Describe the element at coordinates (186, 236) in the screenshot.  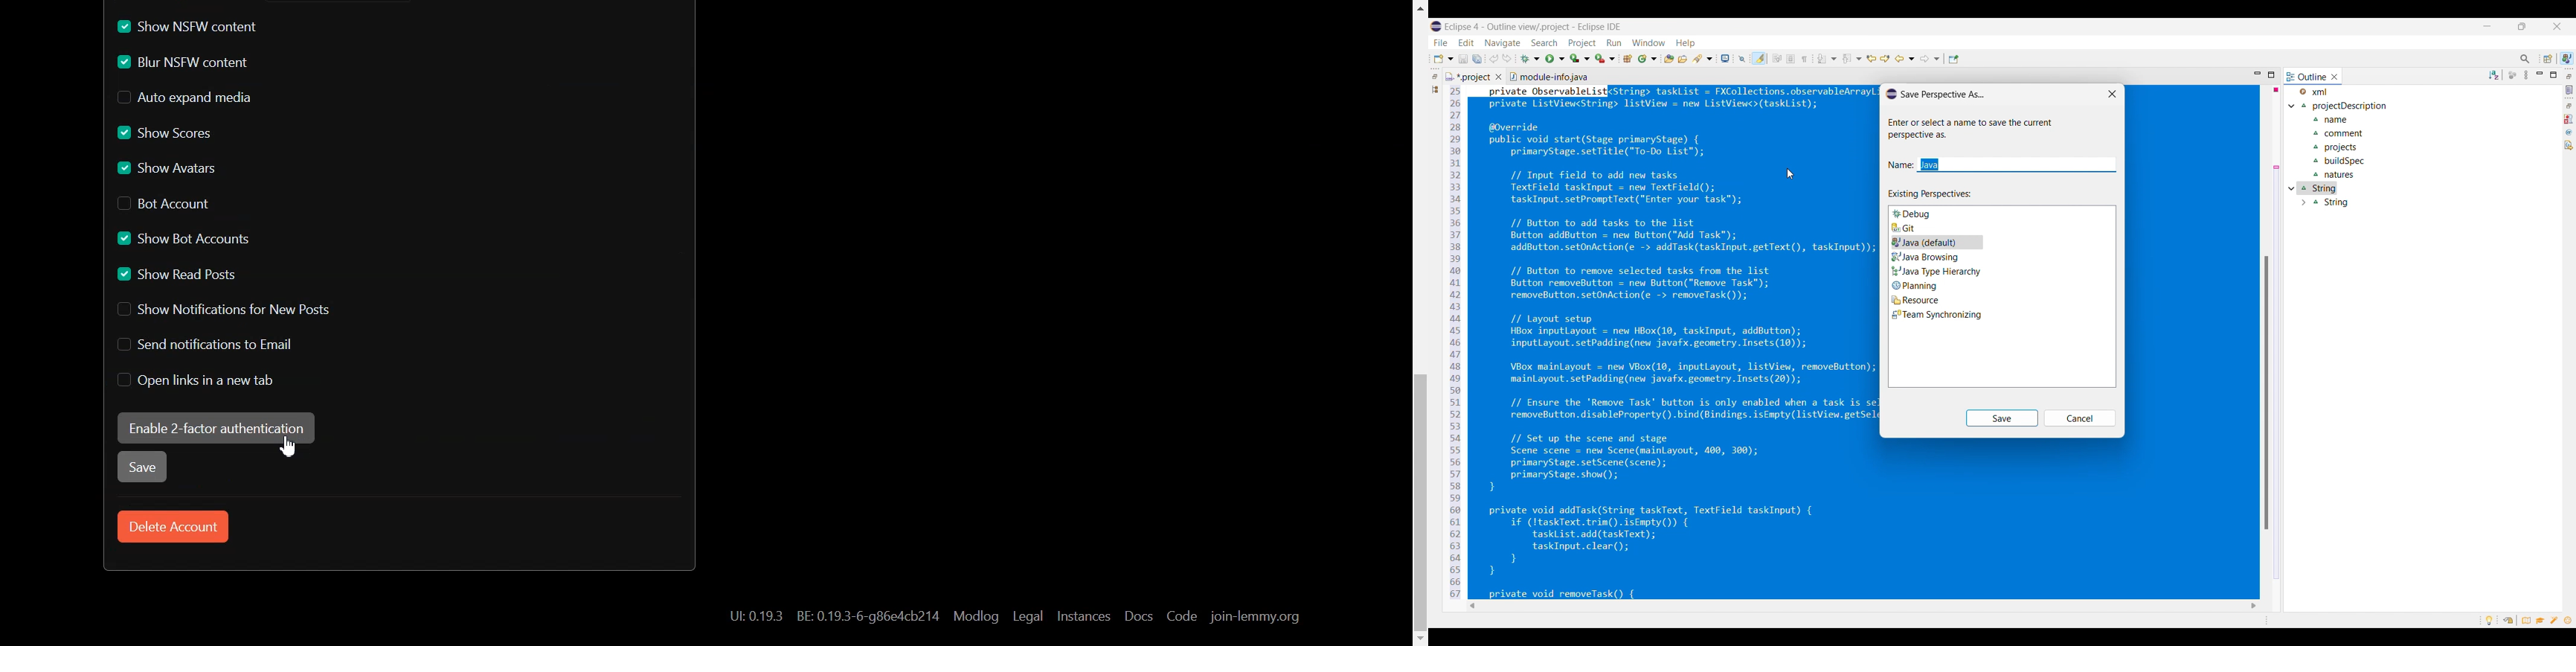
I see `Enable Show Bot Account` at that location.